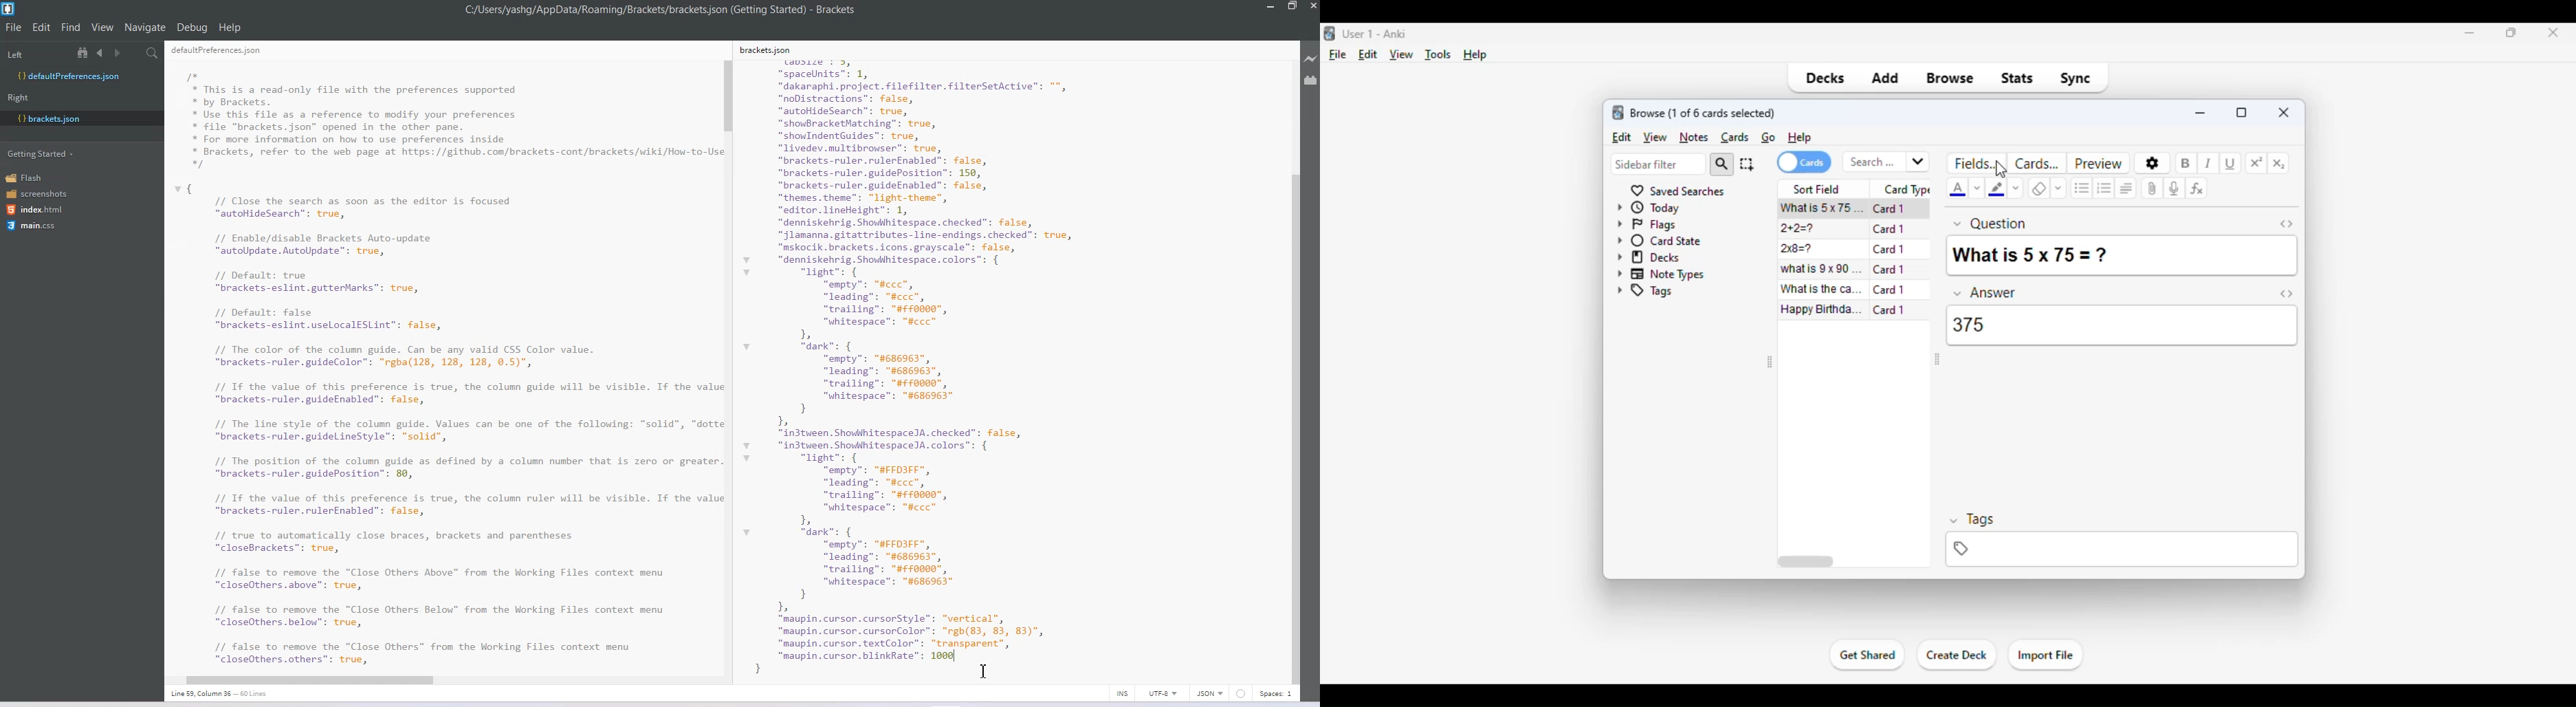 The image size is (2576, 728). I want to click on Right, so click(18, 98).